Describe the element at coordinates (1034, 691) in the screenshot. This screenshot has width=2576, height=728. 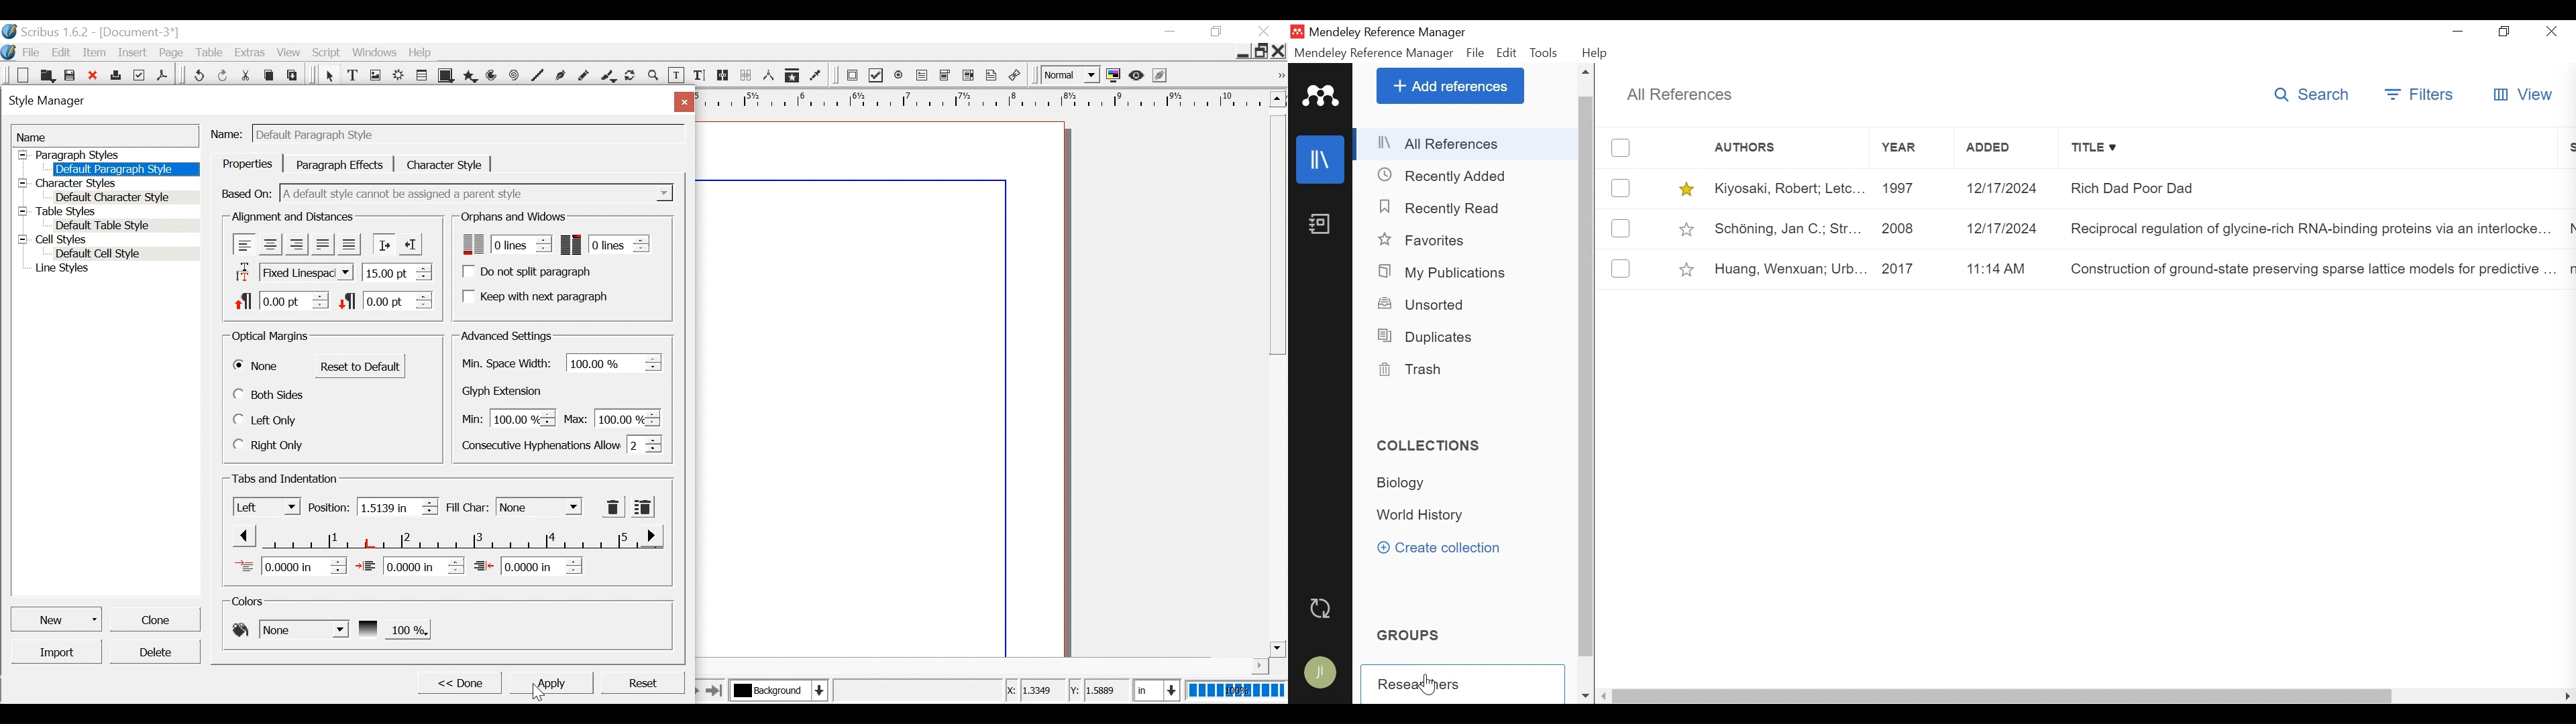
I see `X Coordinates` at that location.